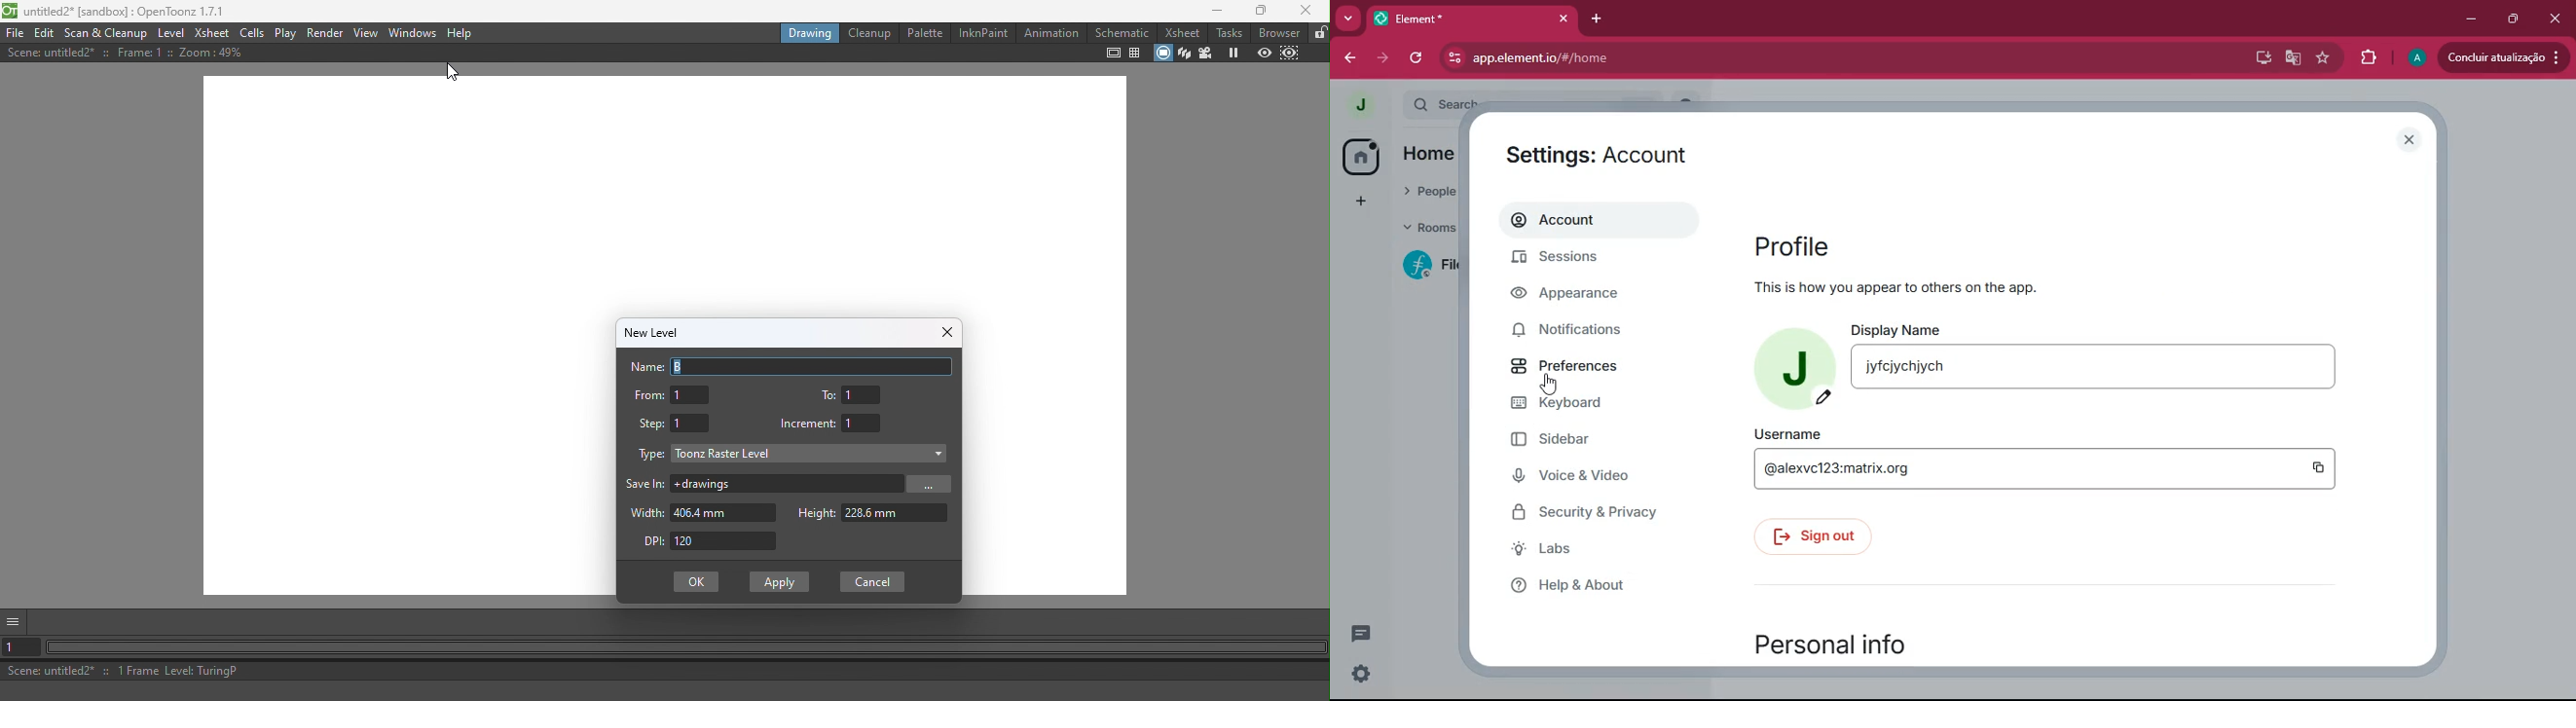  What do you see at coordinates (1589, 586) in the screenshot?
I see `help & about` at bounding box center [1589, 586].